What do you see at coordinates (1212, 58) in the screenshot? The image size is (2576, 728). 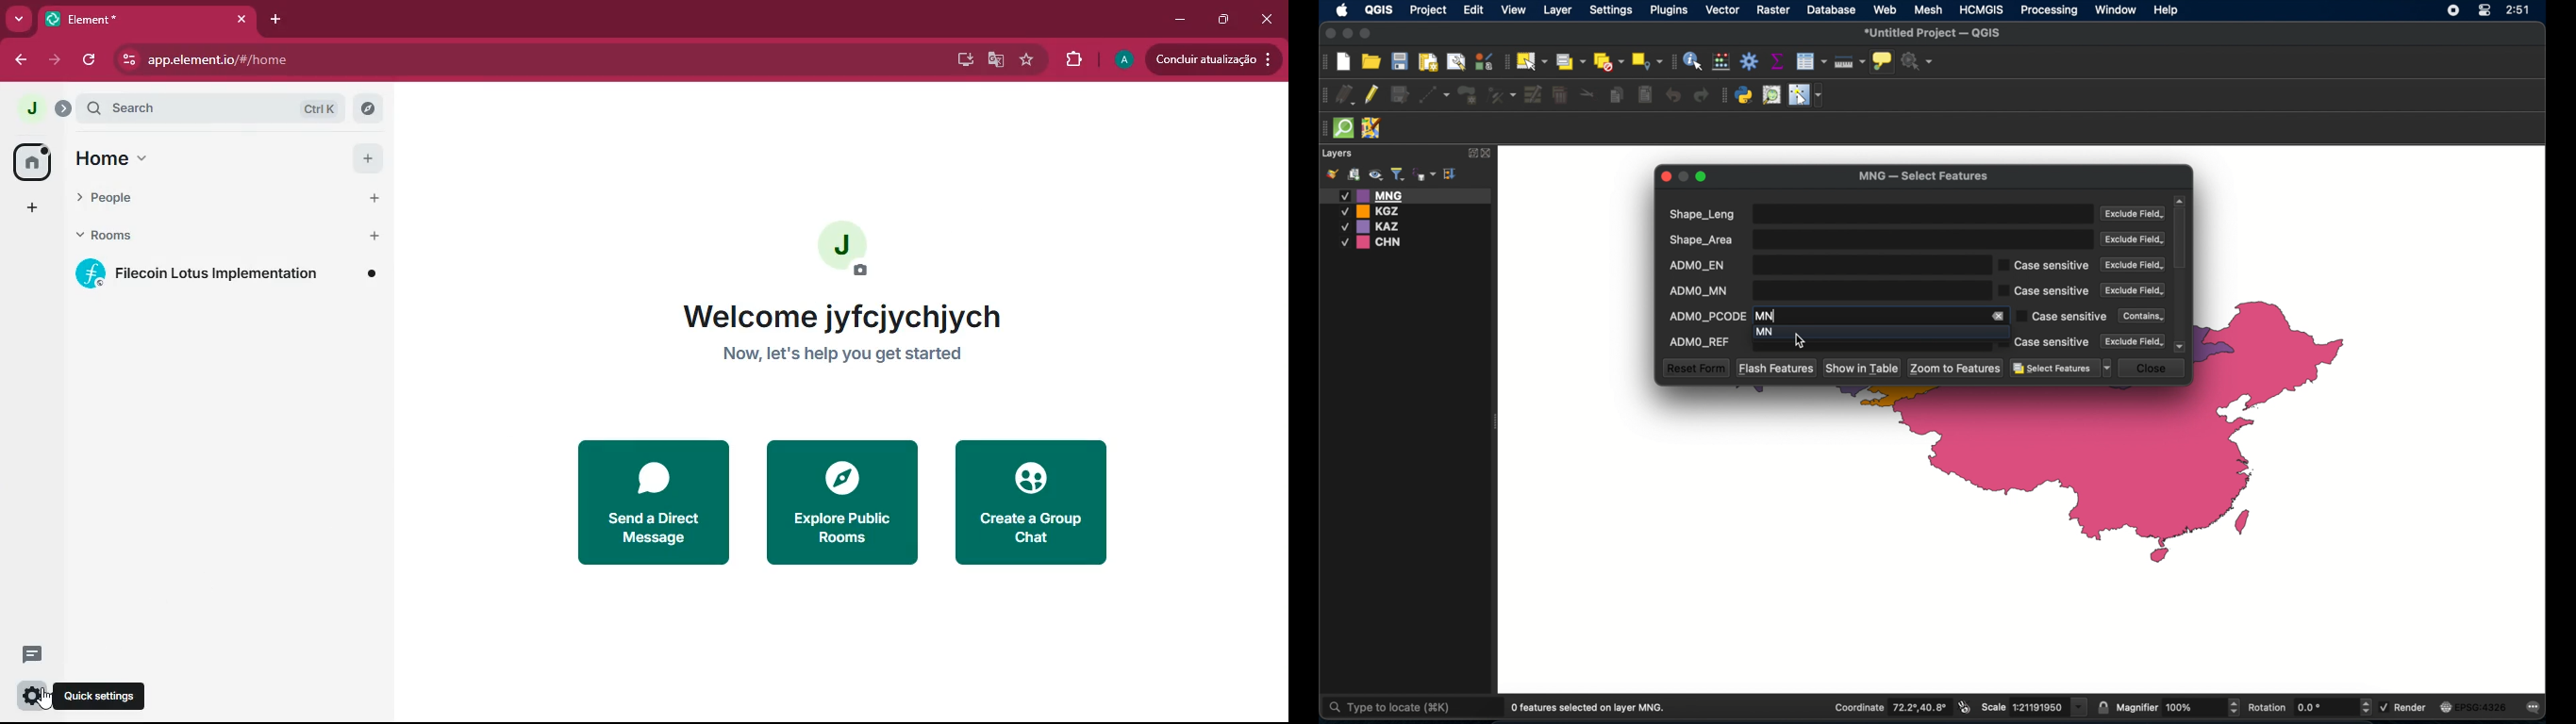 I see `conduir atualizacao` at bounding box center [1212, 58].